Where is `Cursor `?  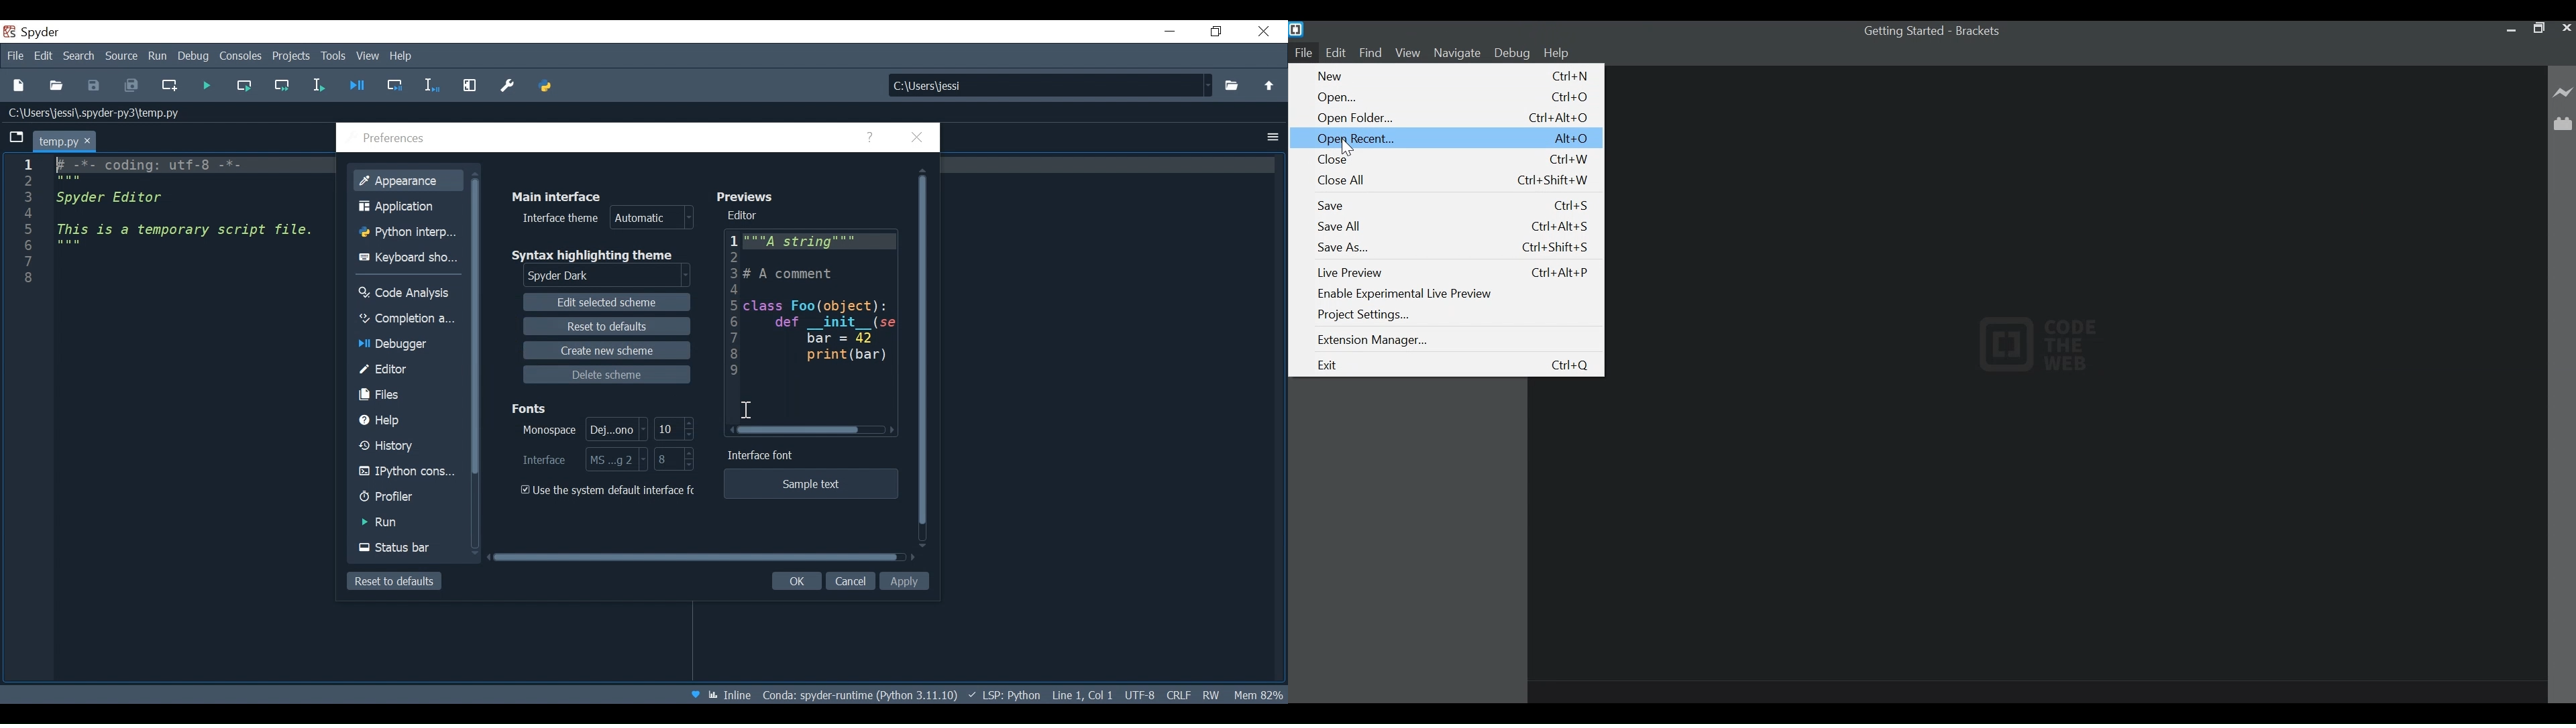 Cursor  is located at coordinates (743, 412).